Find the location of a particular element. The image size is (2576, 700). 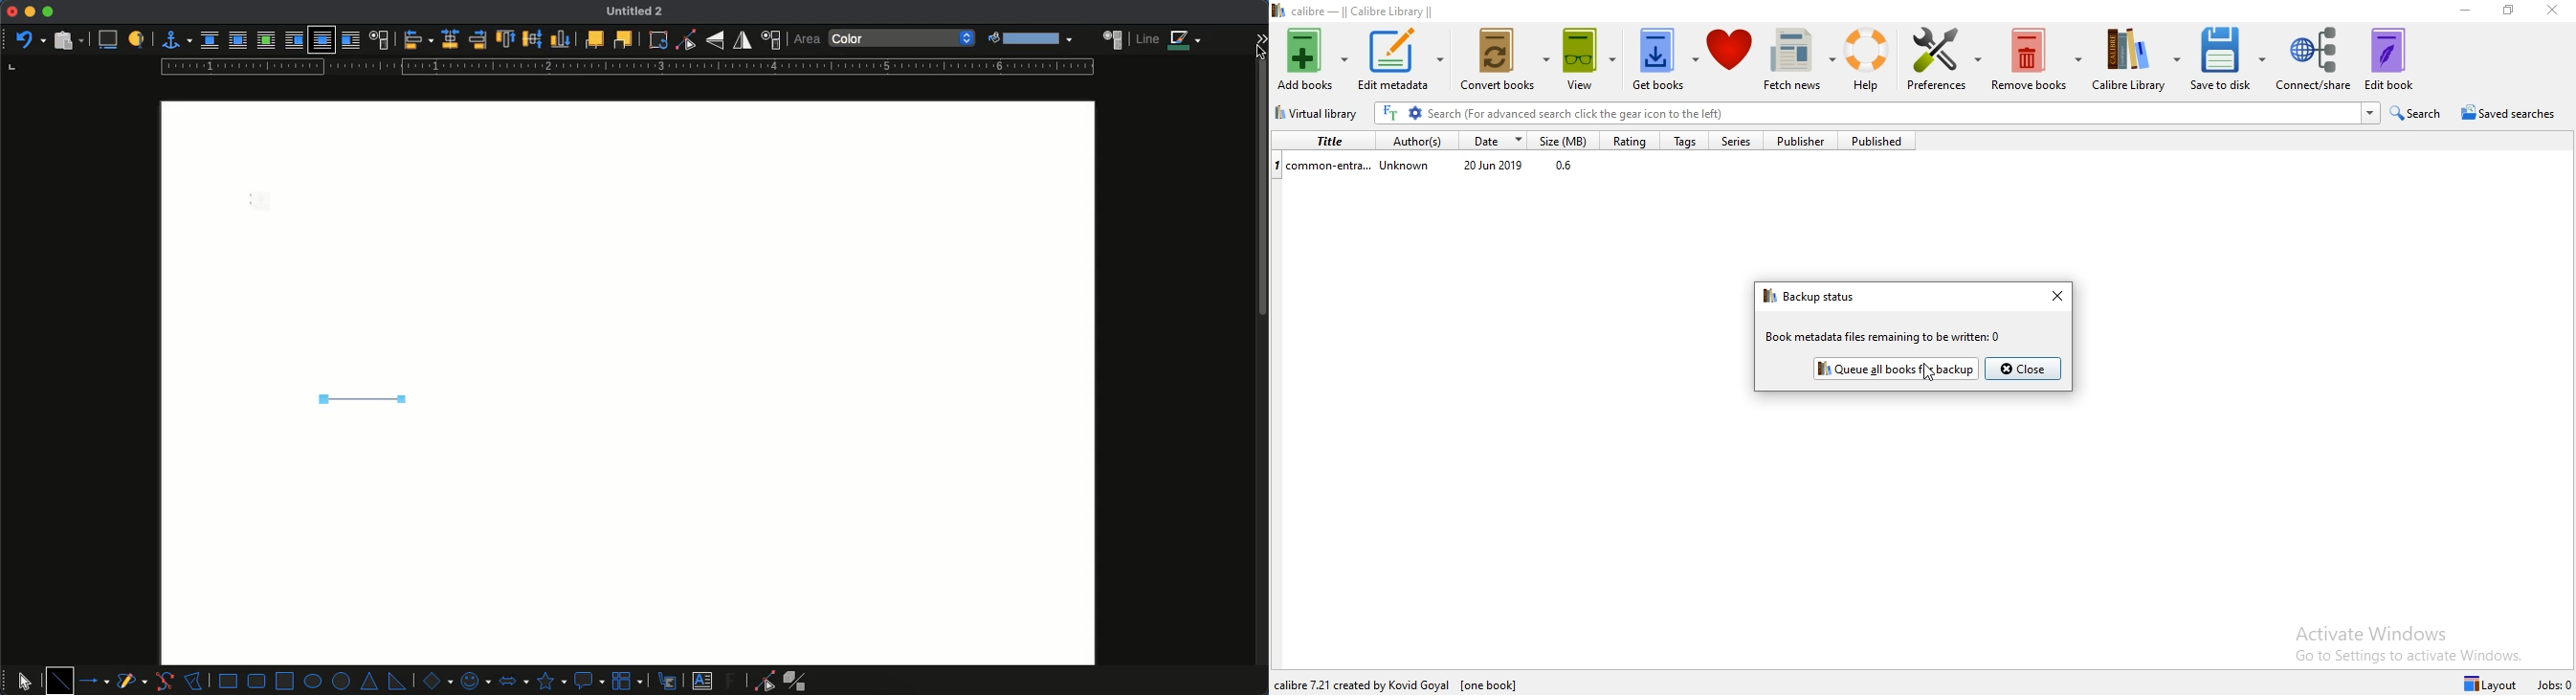

flip horizontally is located at coordinates (743, 40).